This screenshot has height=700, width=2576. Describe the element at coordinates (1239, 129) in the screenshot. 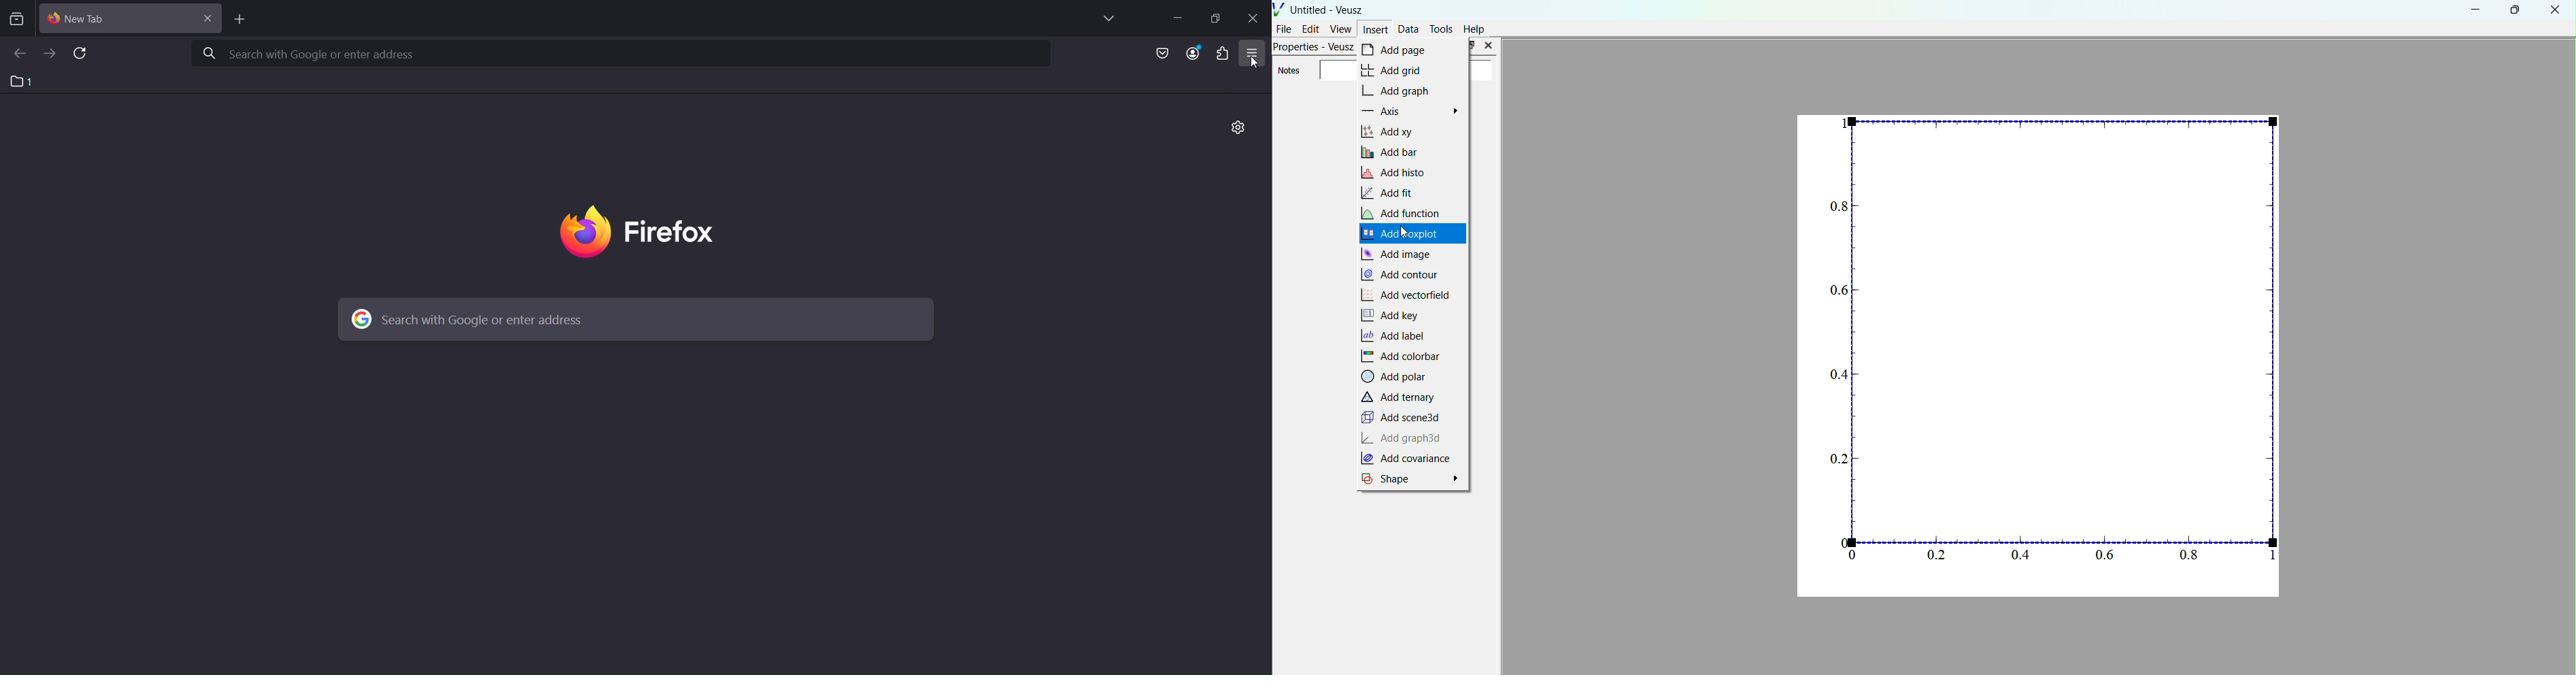

I see `personalize new tab` at that location.